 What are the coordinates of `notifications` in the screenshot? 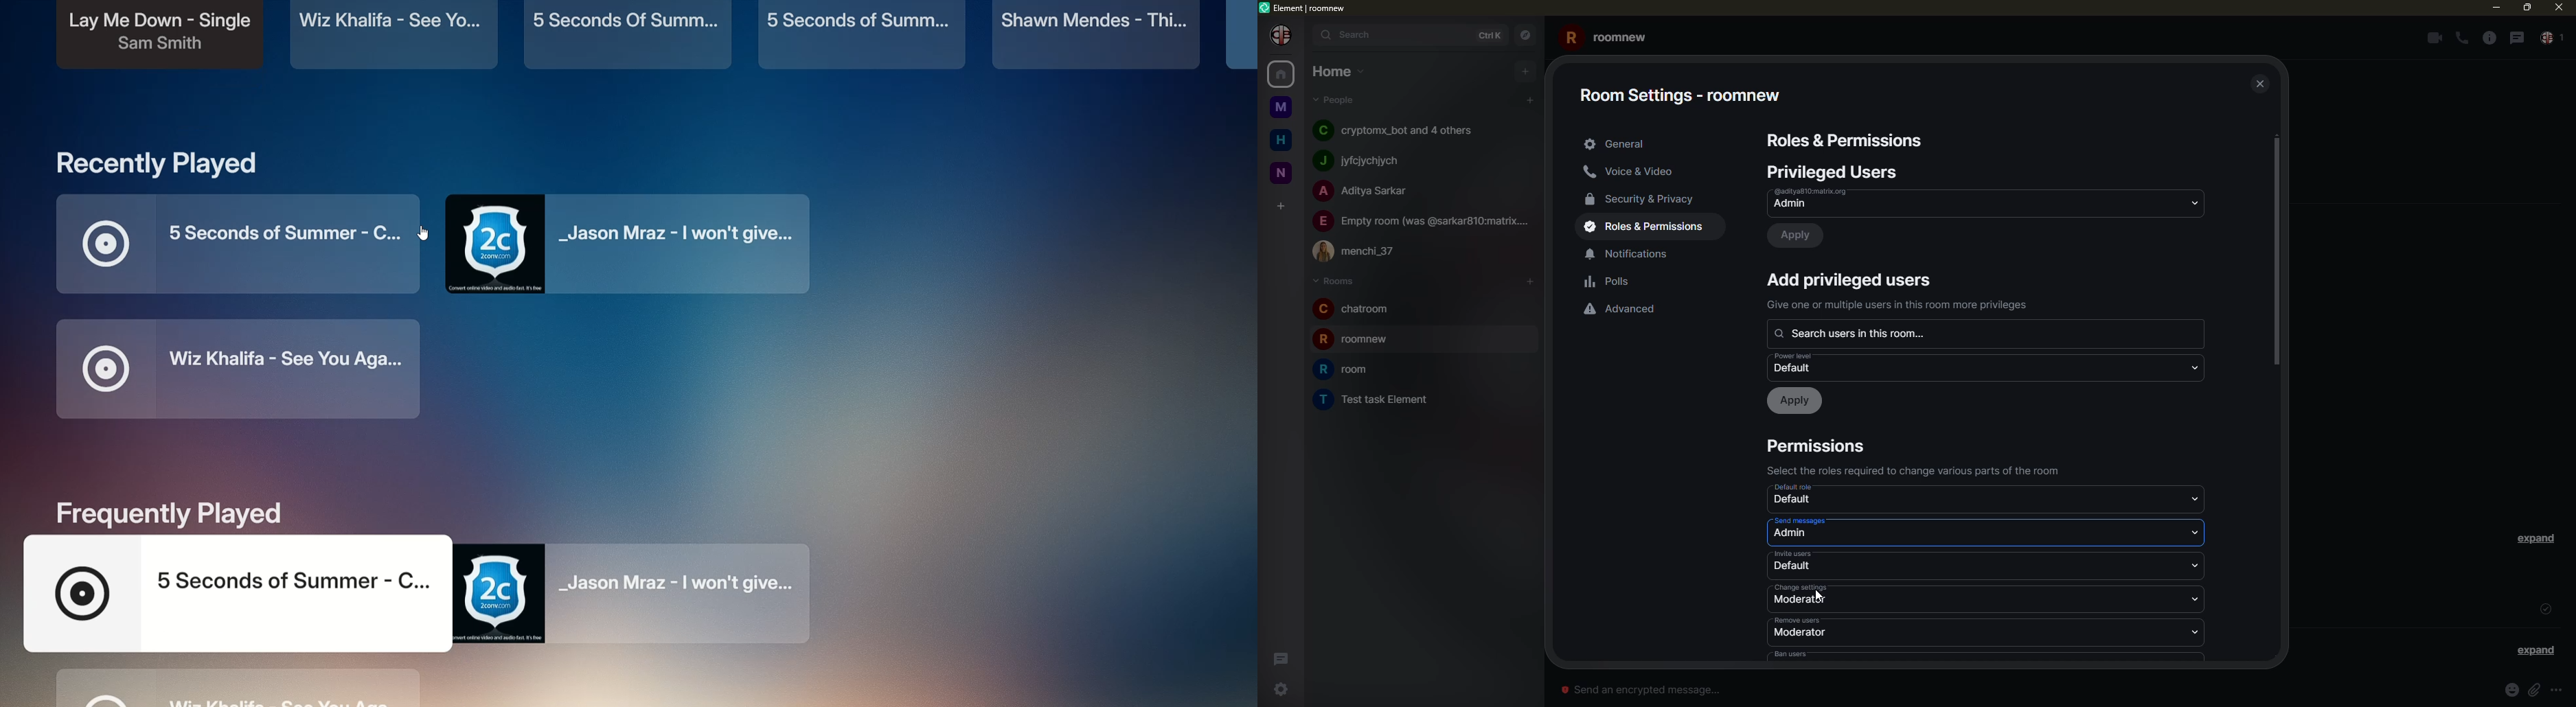 It's located at (1635, 253).